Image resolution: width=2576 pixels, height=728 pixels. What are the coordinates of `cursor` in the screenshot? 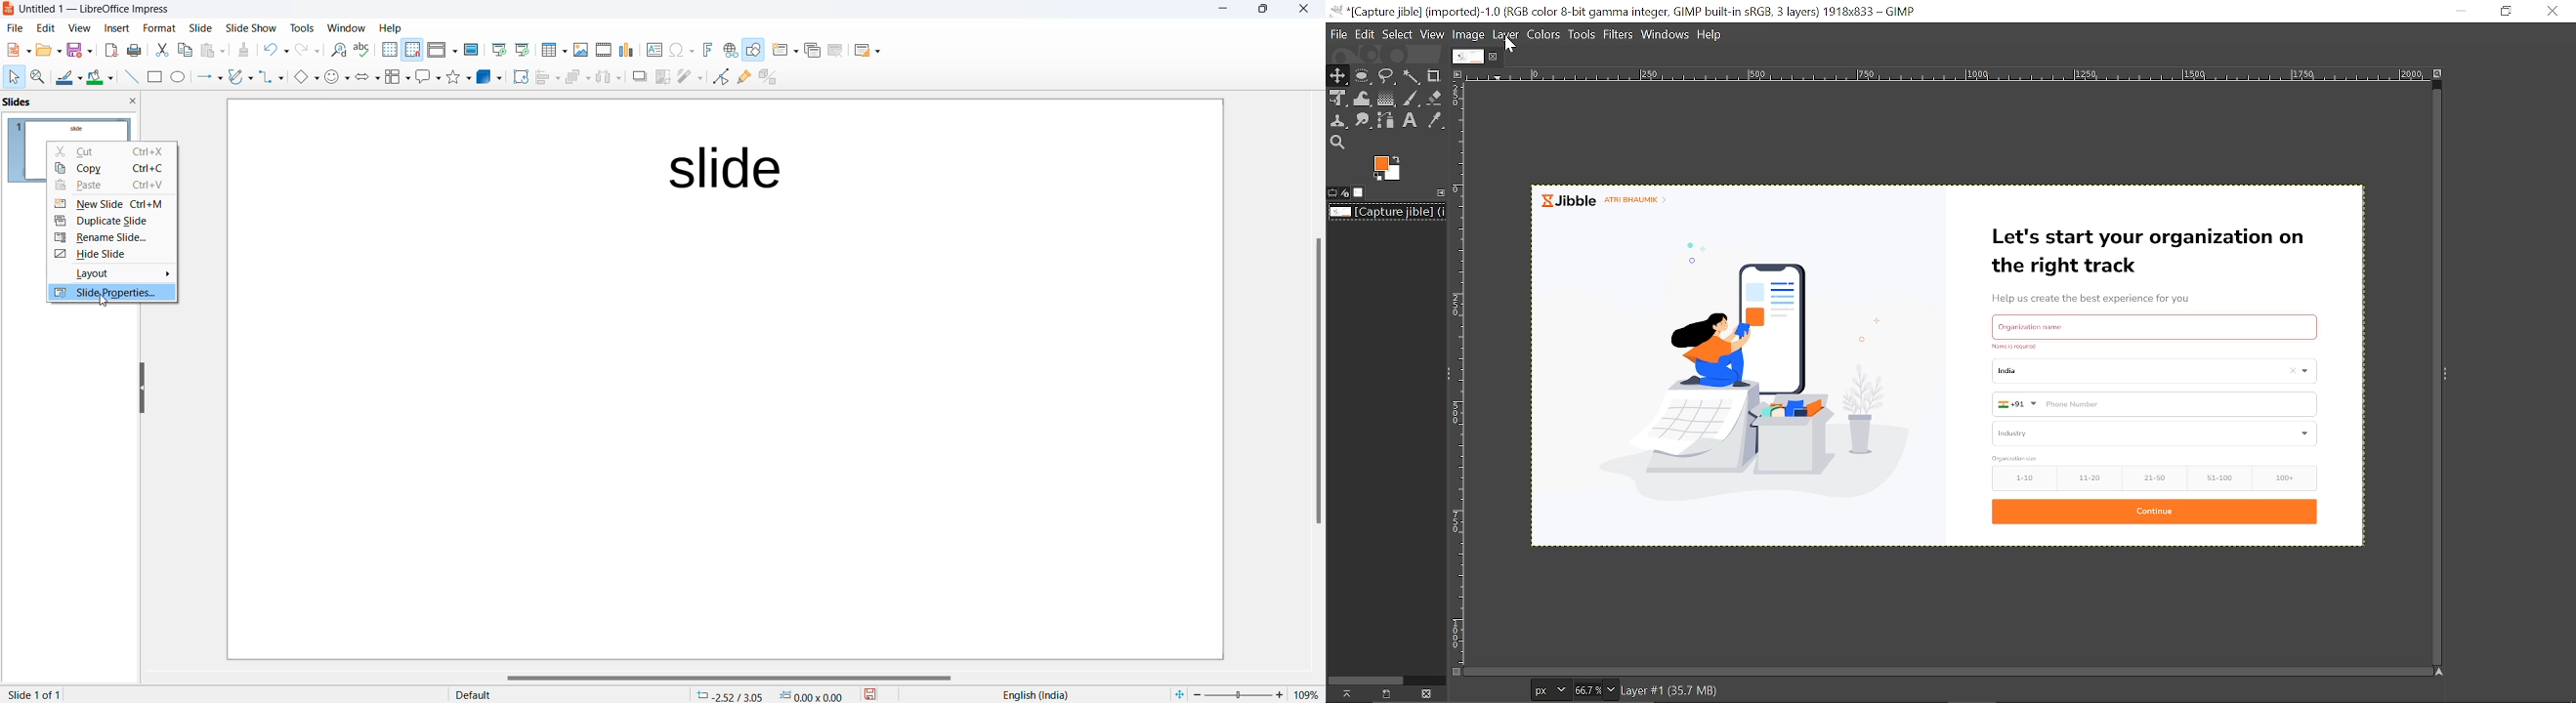 It's located at (1513, 47).